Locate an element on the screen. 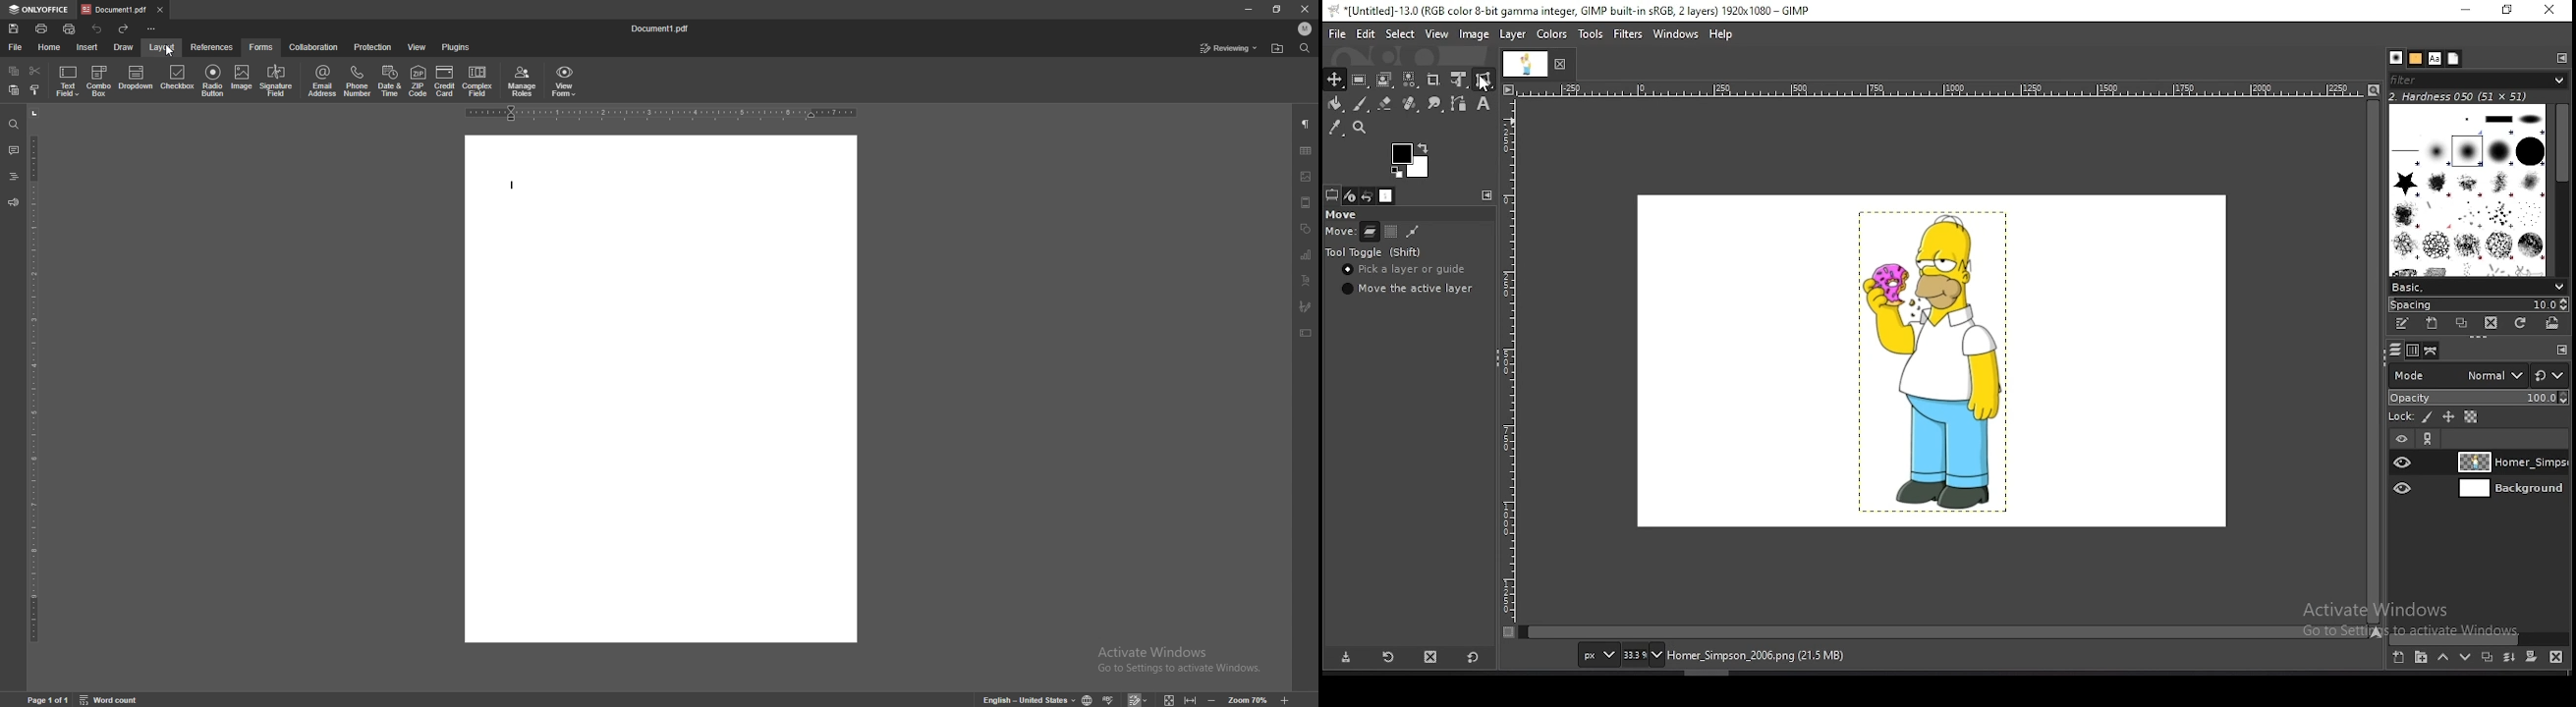 The height and width of the screenshot is (728, 2576). fonts is located at coordinates (2434, 58).